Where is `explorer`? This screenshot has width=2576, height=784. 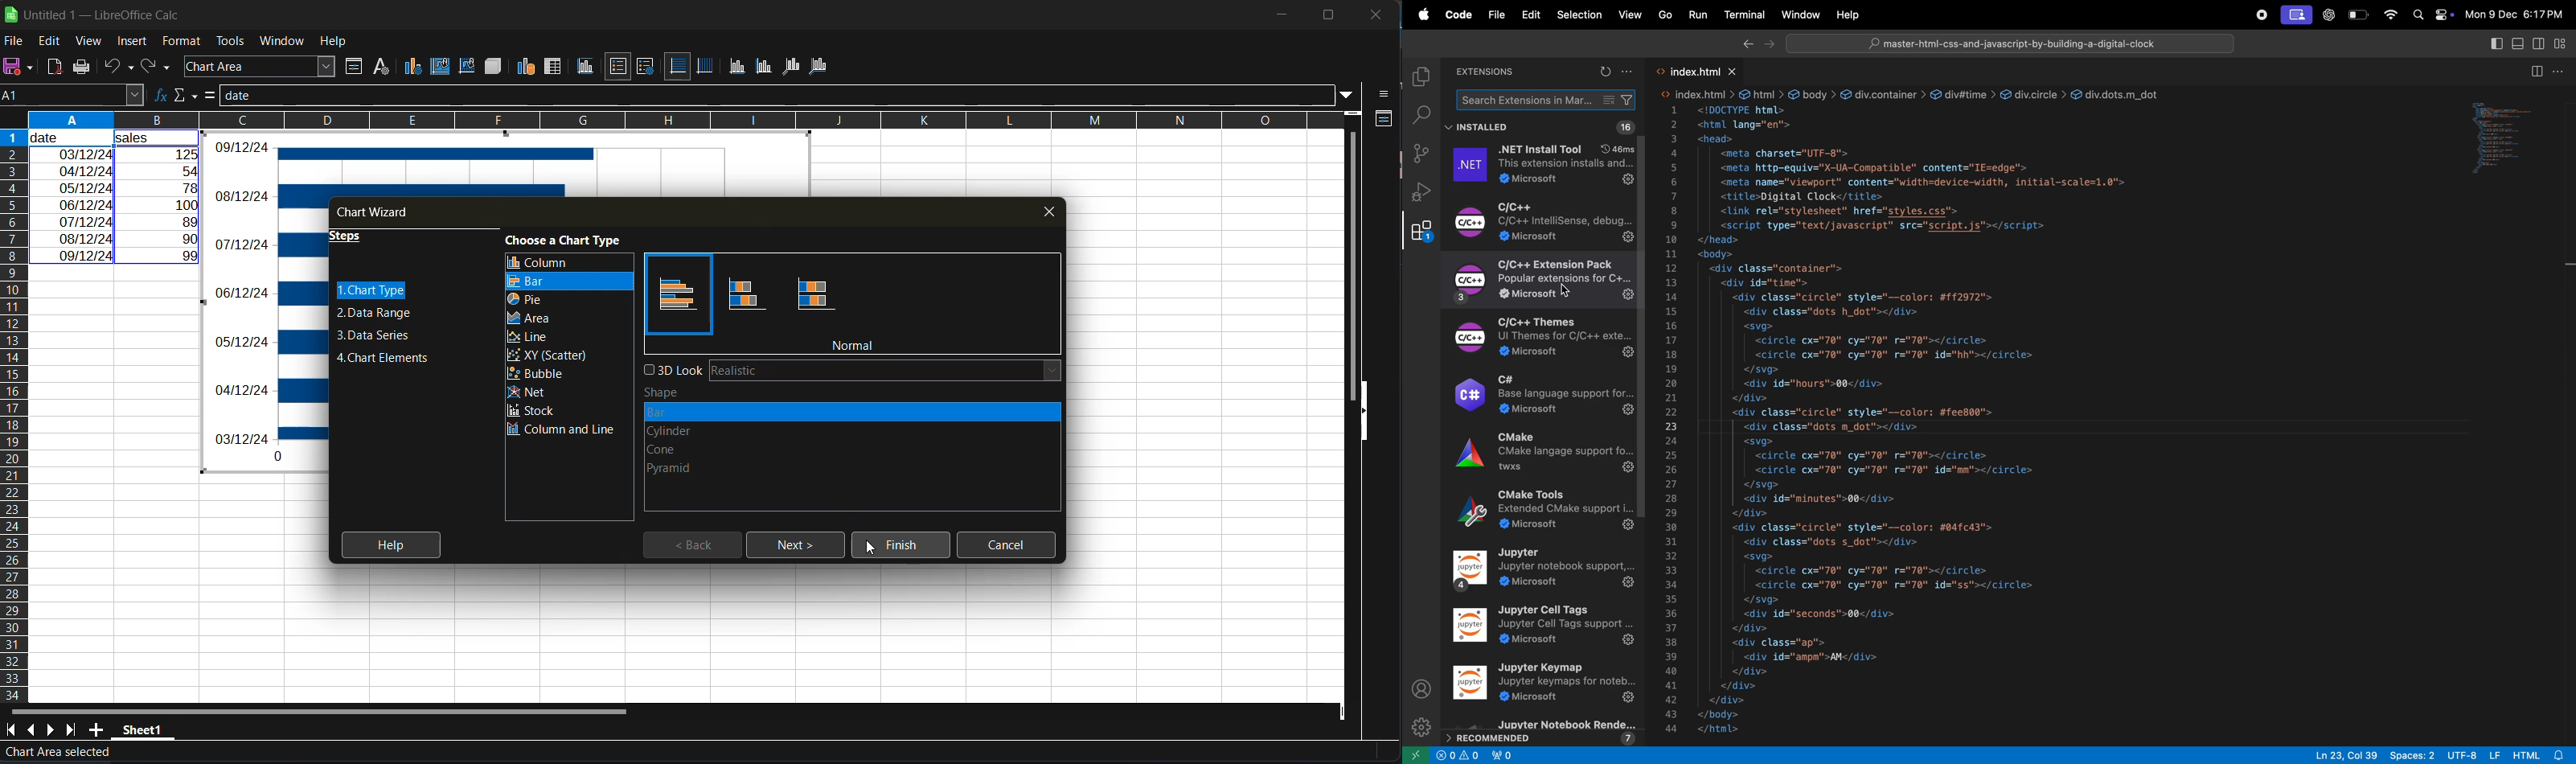
explorer is located at coordinates (1418, 75).